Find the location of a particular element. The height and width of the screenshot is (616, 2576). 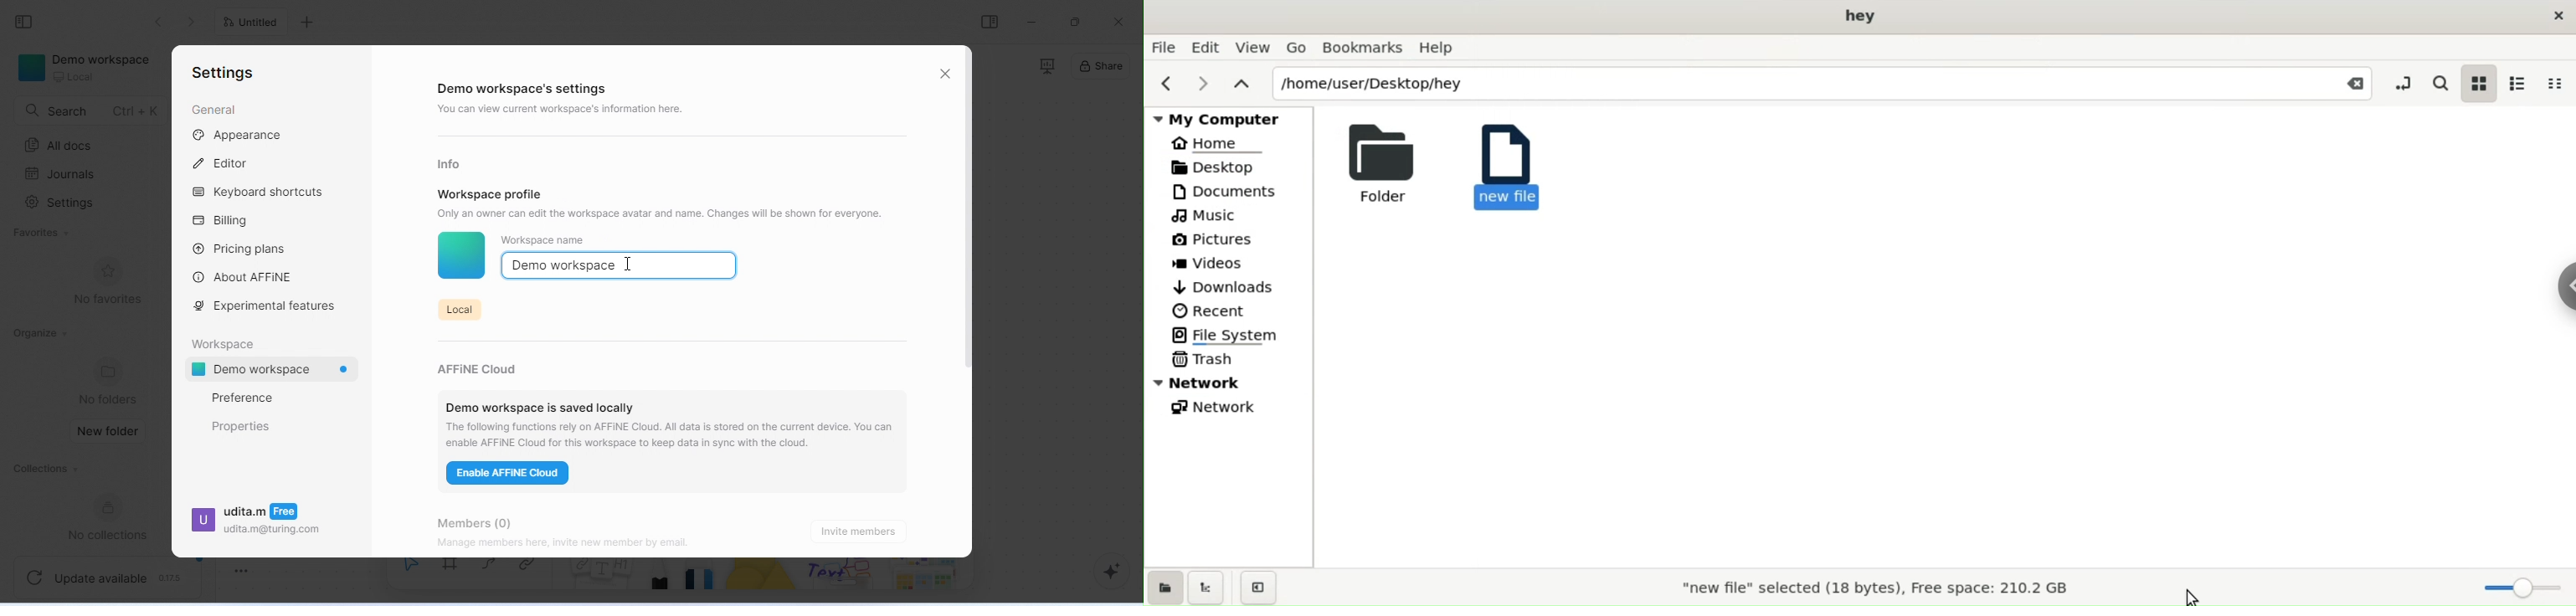

curve is located at coordinates (493, 570).